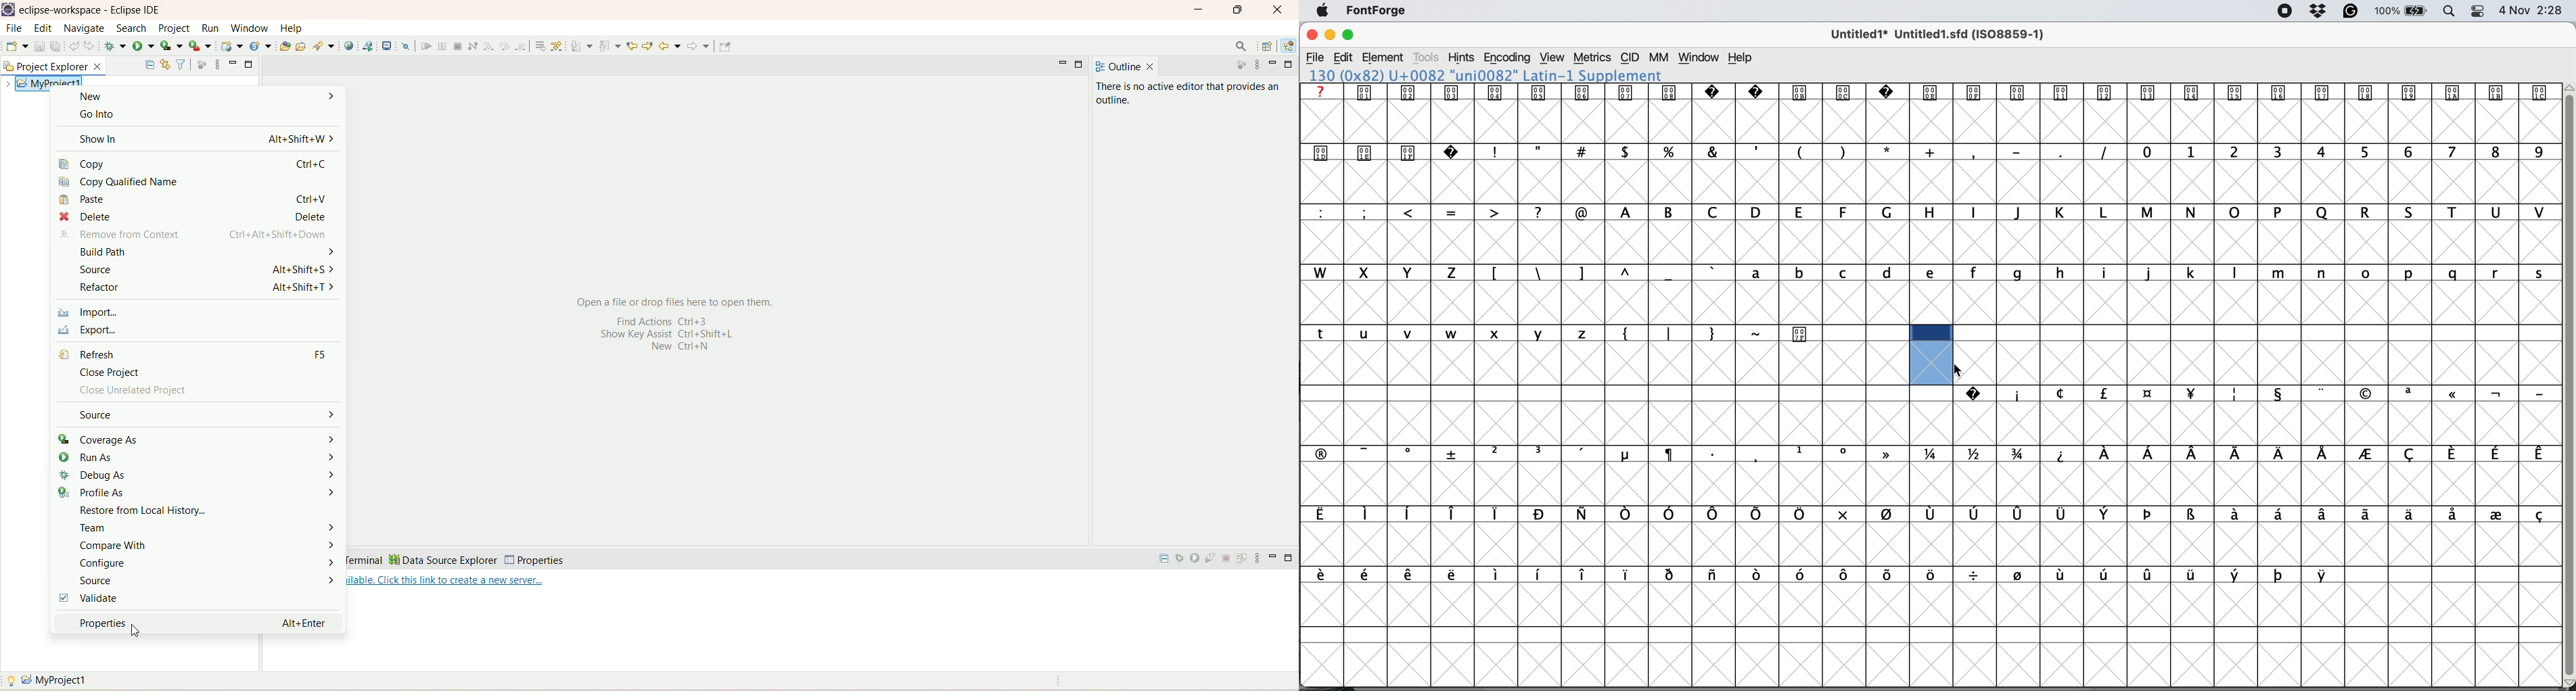 Image resolution: width=2576 pixels, height=700 pixels. Describe the element at coordinates (1387, 151) in the screenshot. I see `Symbol Glyph` at that location.